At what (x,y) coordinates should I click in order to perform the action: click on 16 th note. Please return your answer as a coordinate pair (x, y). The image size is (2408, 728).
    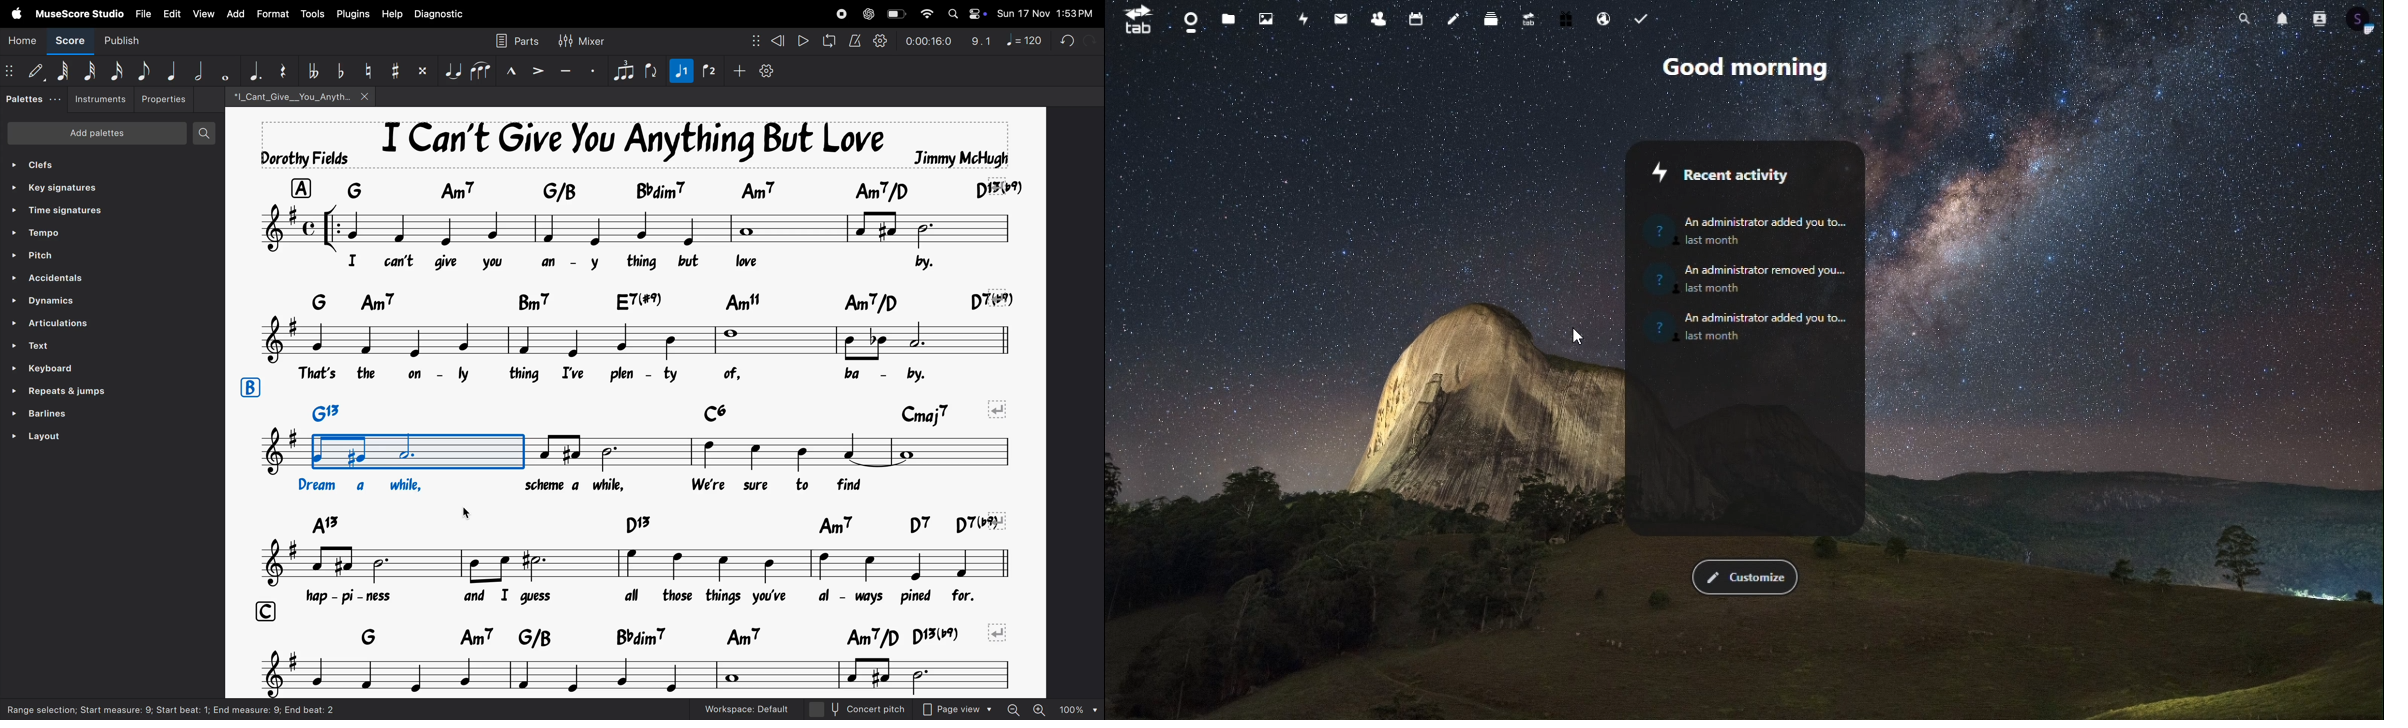
    Looking at the image, I should click on (117, 72).